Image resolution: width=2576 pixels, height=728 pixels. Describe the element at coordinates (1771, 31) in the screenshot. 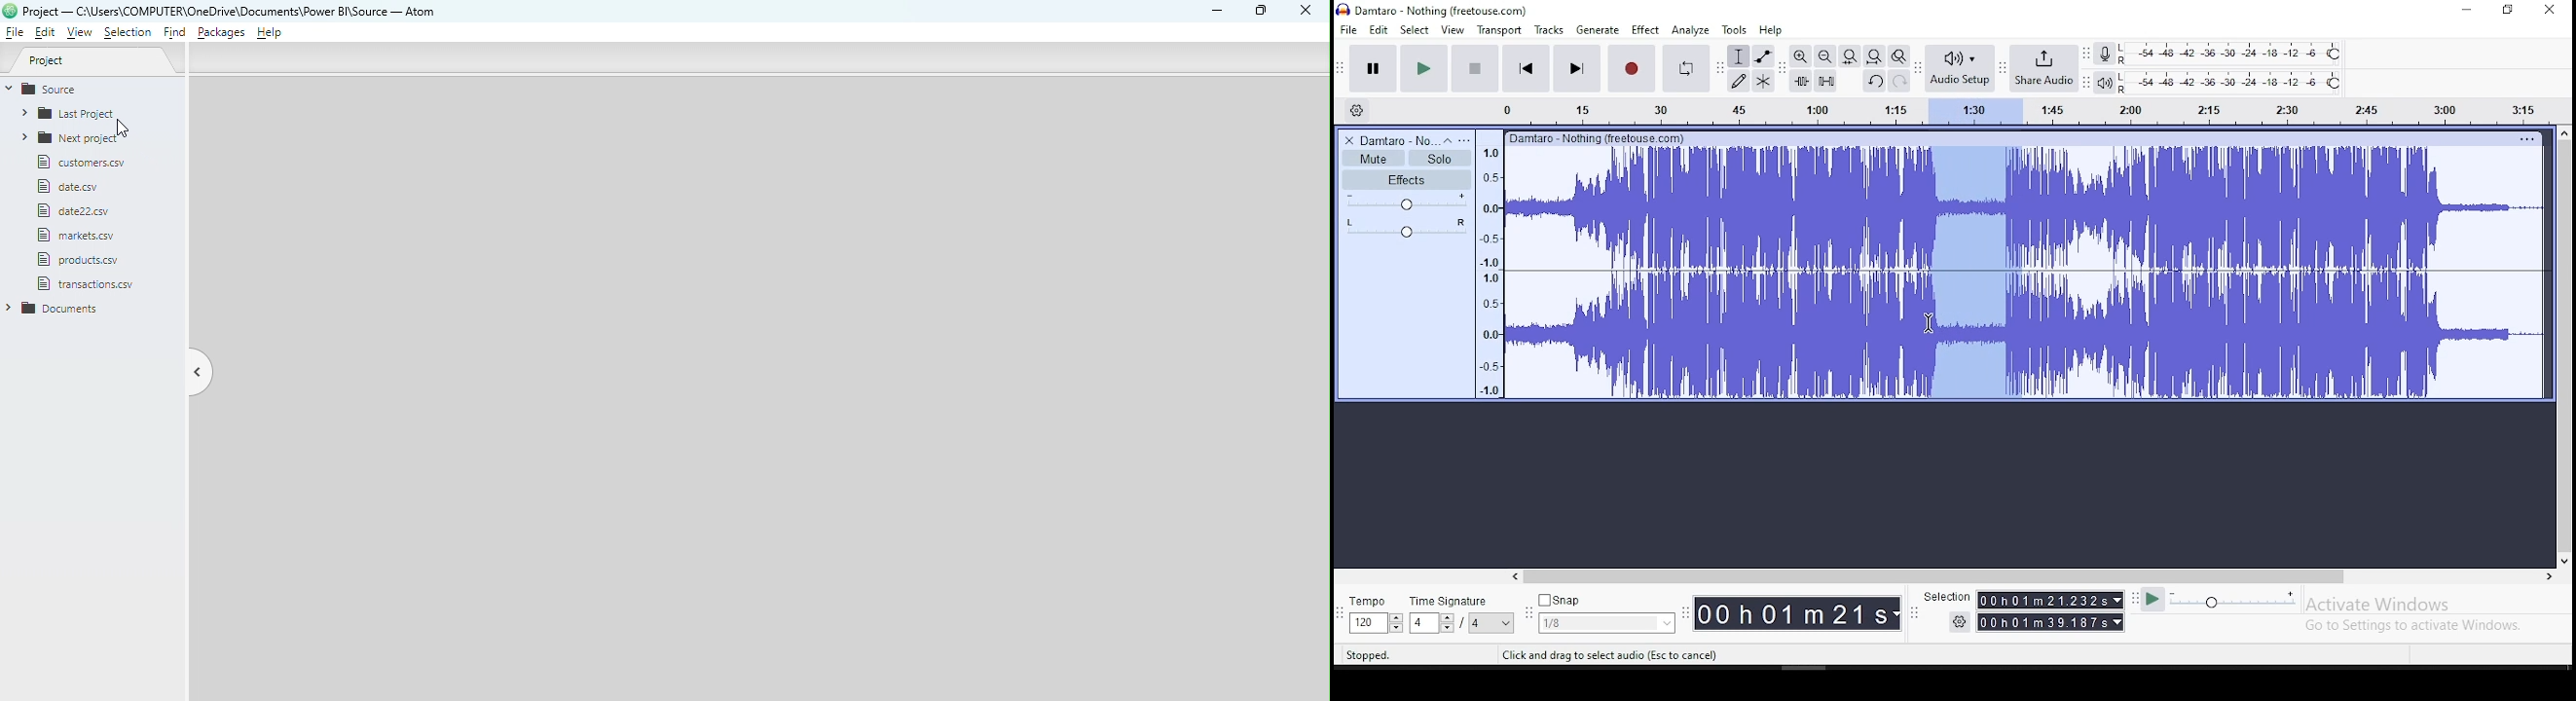

I see `help` at that location.